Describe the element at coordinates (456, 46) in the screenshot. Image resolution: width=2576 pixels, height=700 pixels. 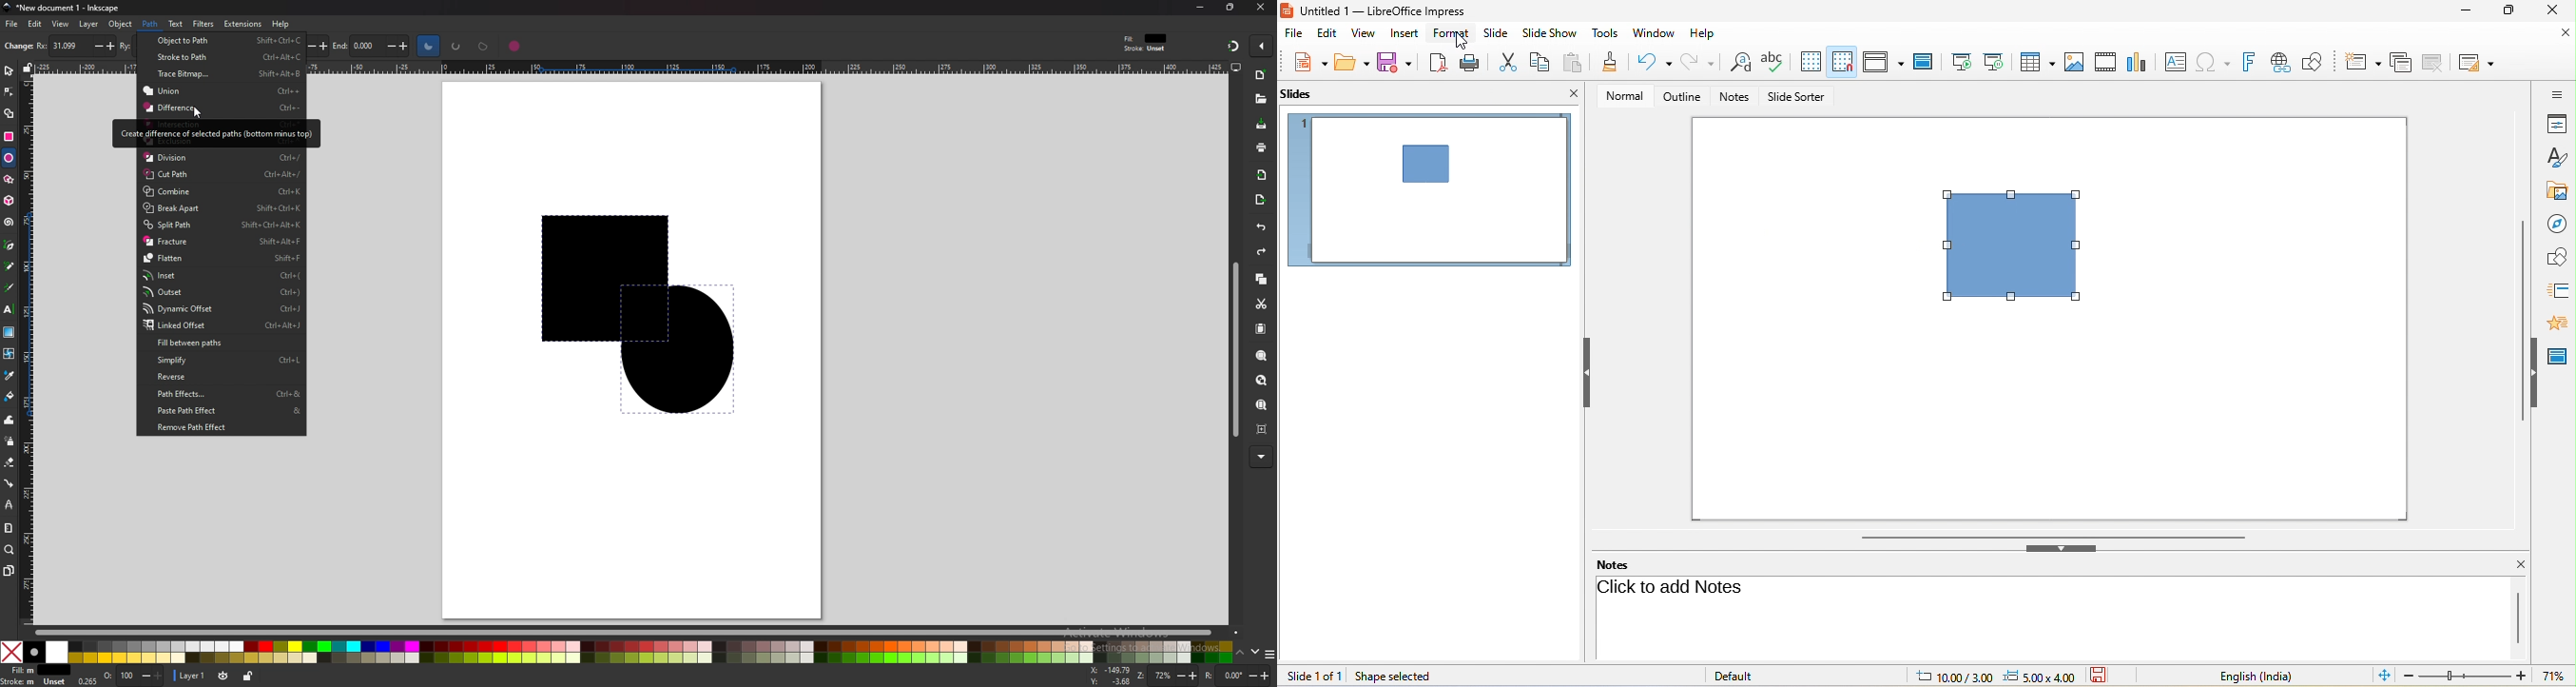
I see `arc` at that location.